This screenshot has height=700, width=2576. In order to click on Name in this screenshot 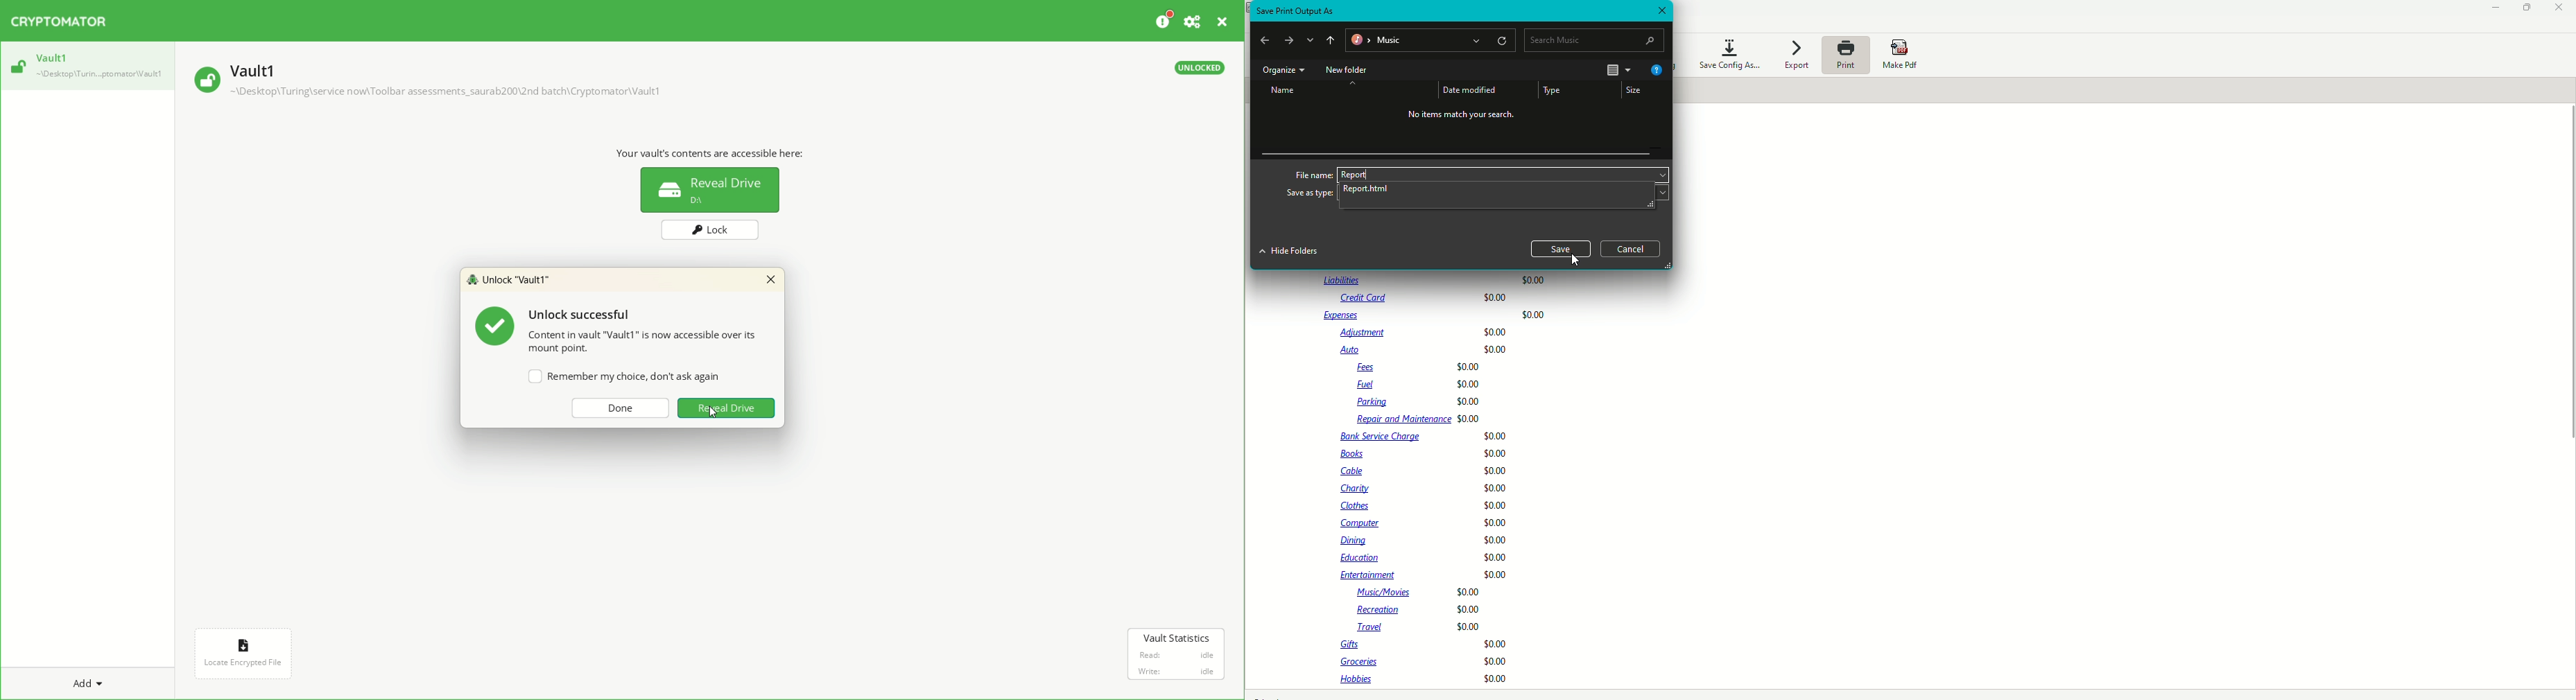, I will do `click(1284, 91)`.